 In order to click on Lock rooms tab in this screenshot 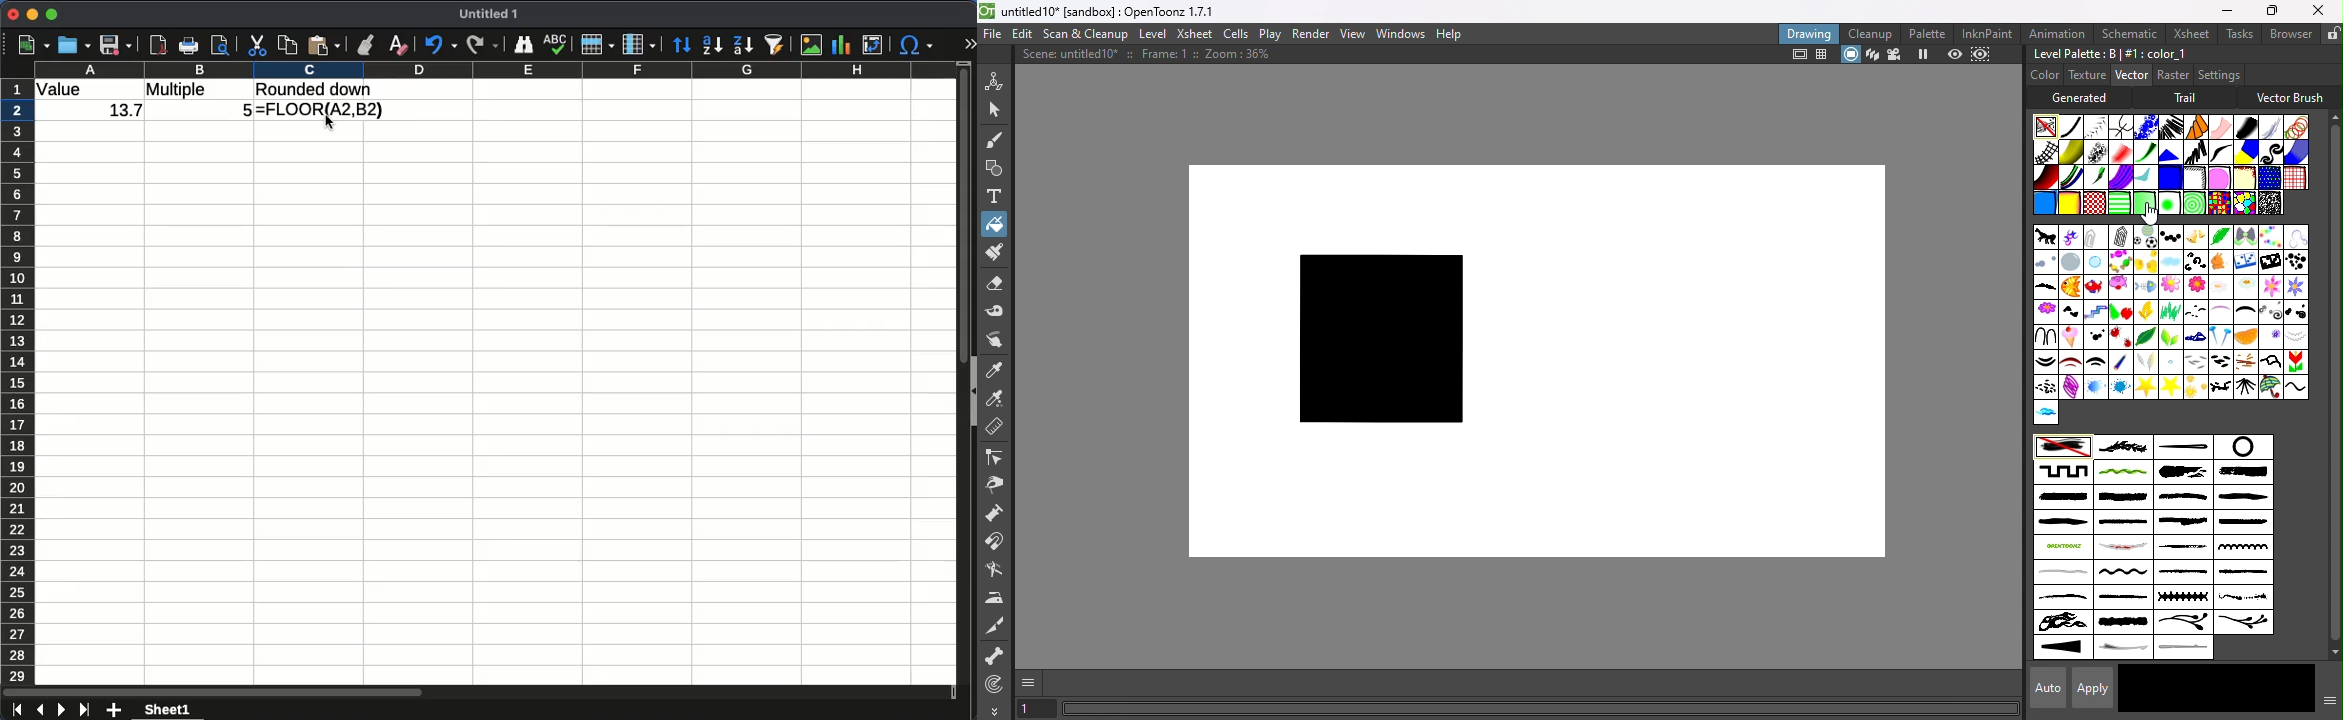, I will do `click(2333, 33)`.